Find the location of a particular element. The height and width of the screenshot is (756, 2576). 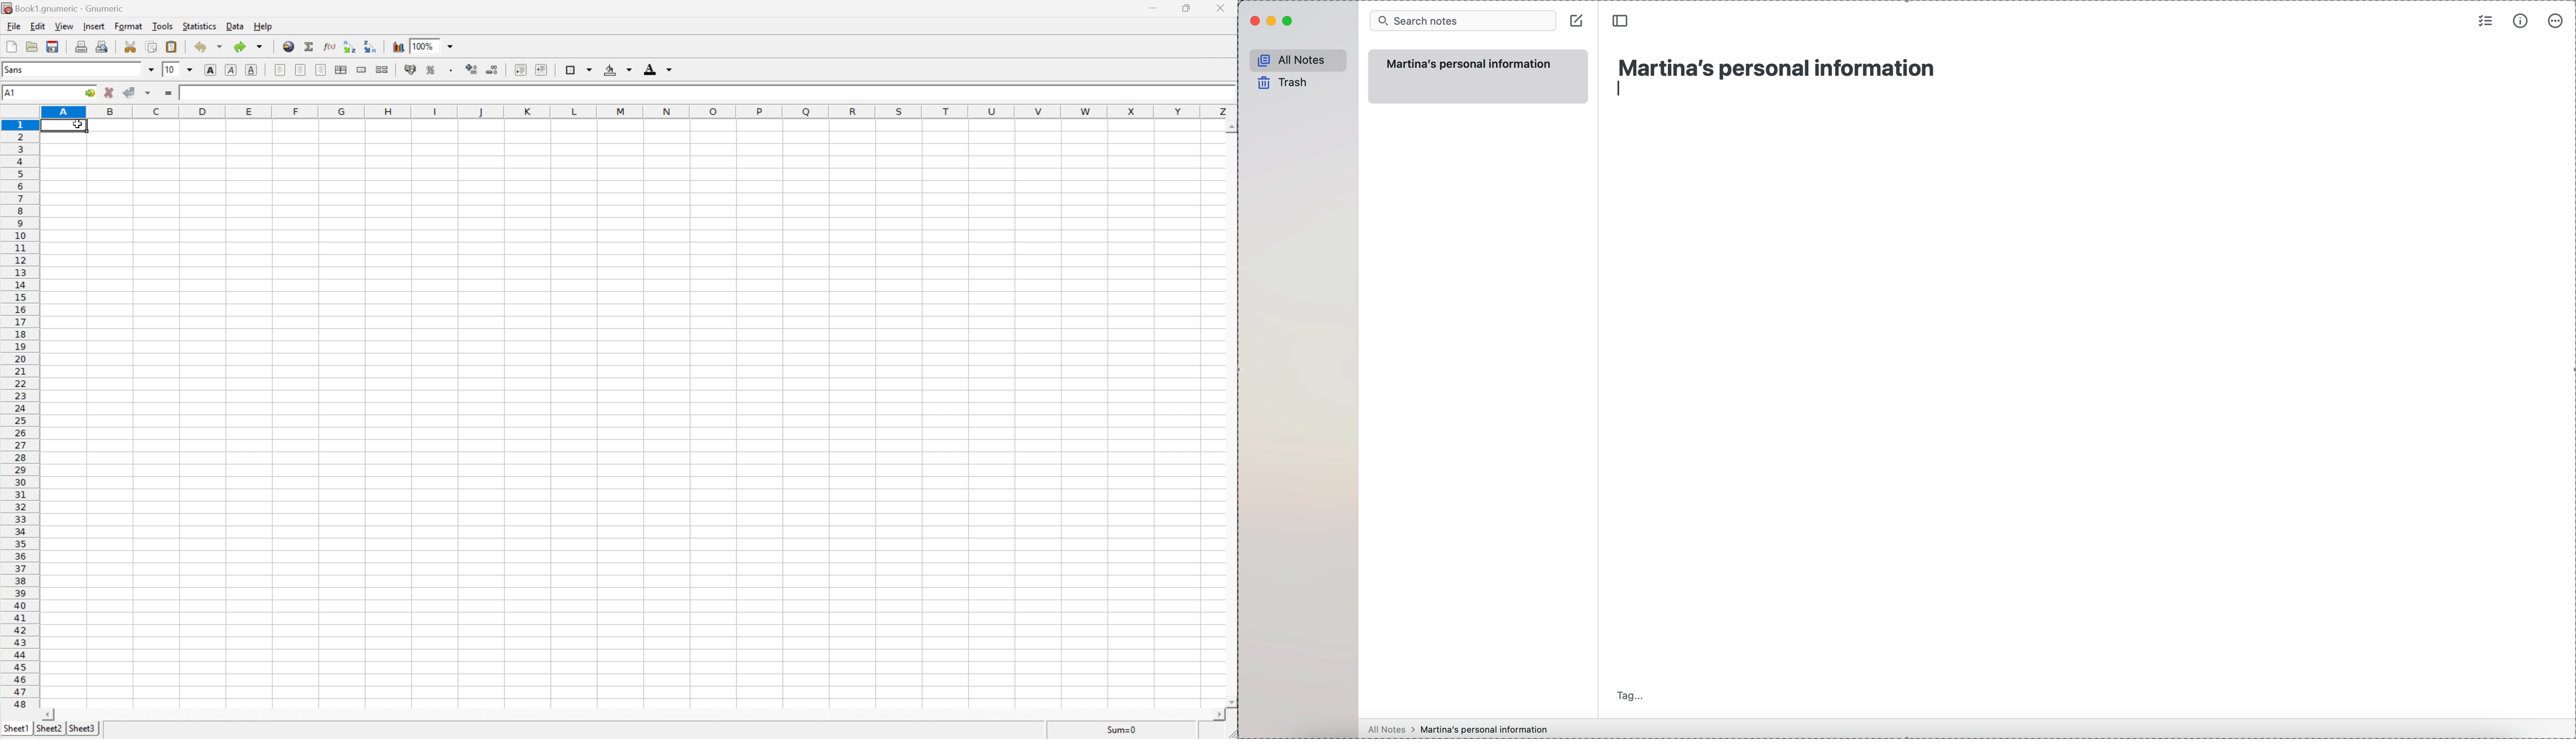

center horizontally is located at coordinates (301, 71).